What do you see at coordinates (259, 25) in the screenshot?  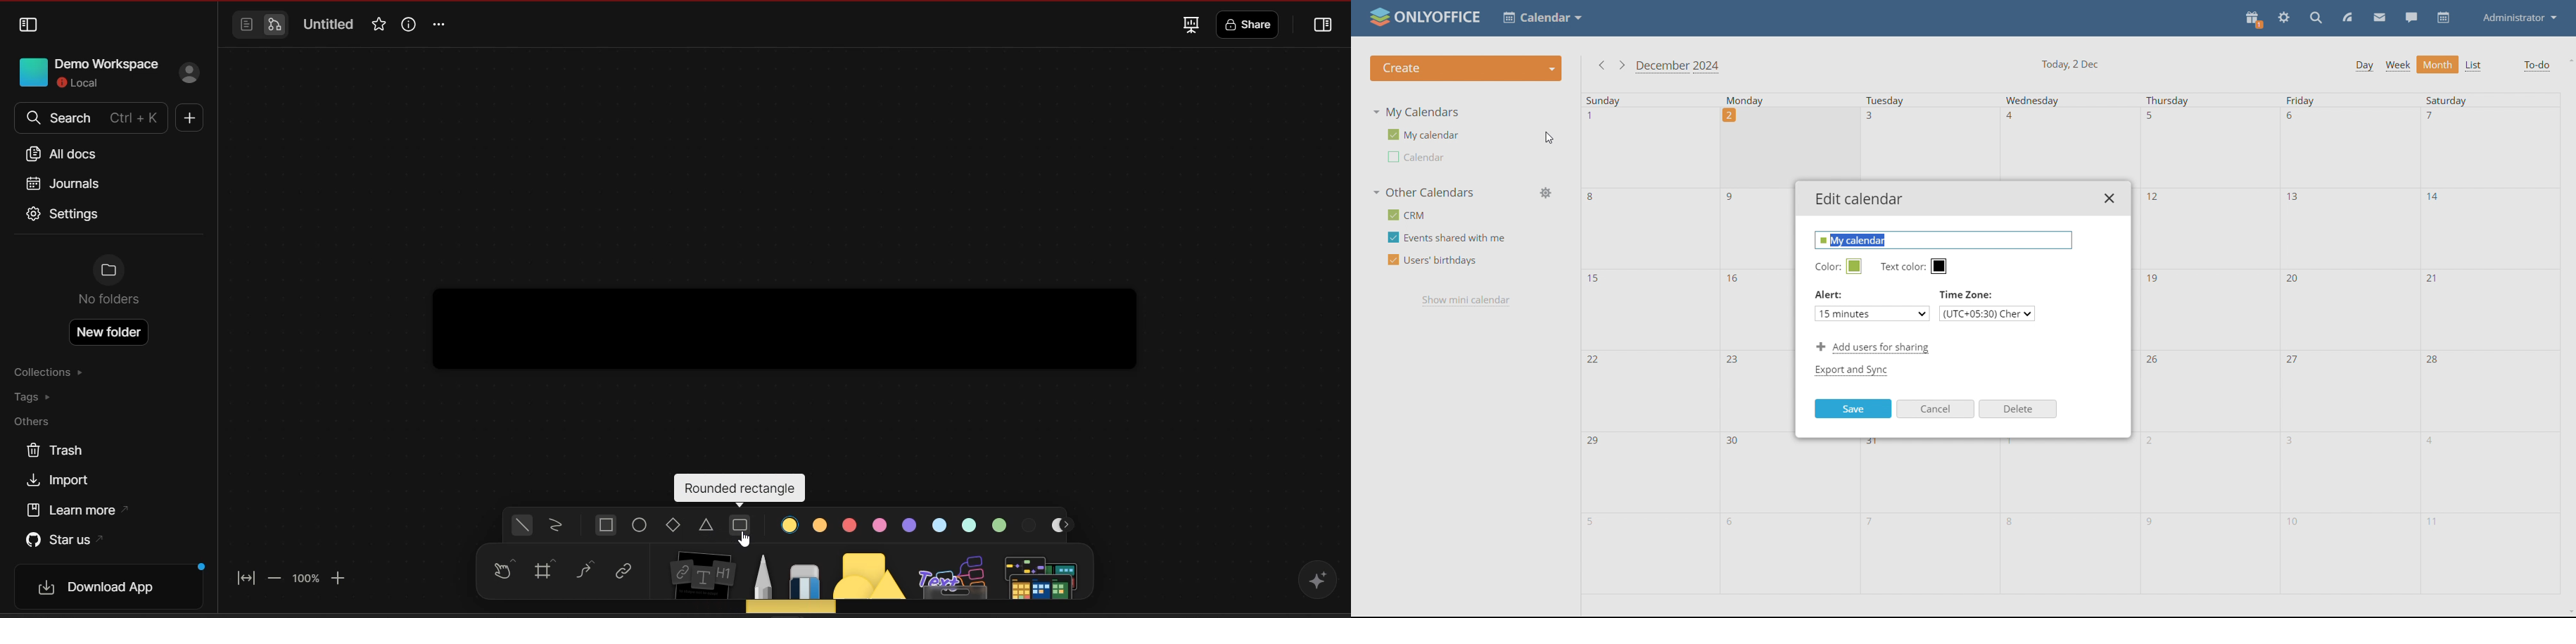 I see `switch` at bounding box center [259, 25].